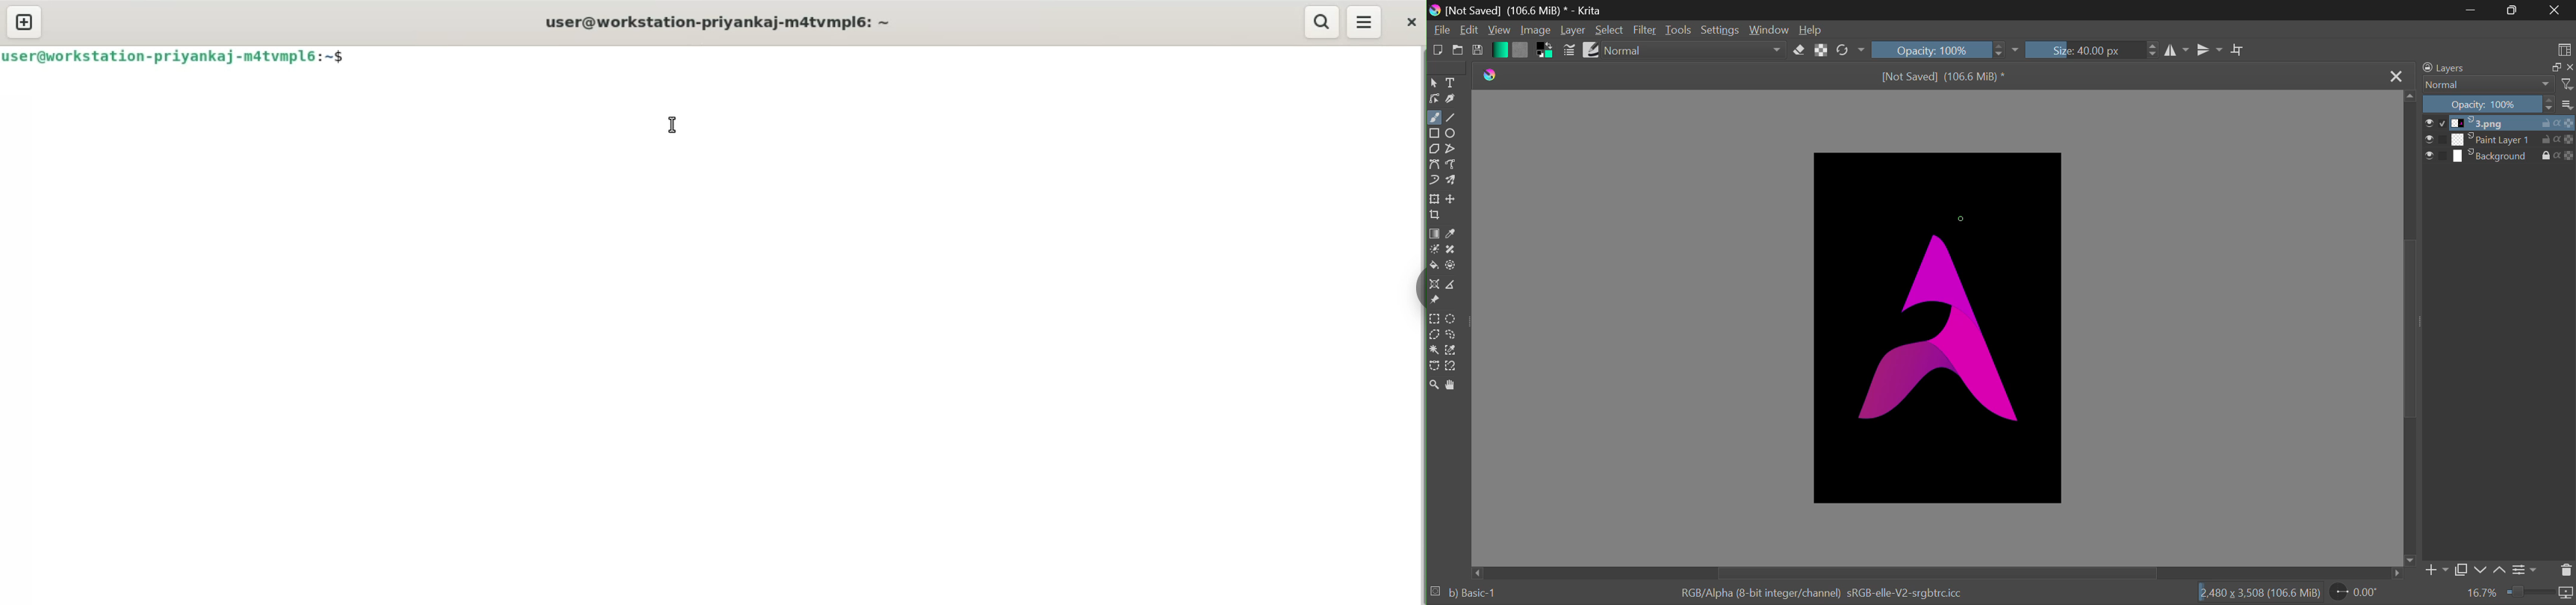 The height and width of the screenshot is (616, 2576). What do you see at coordinates (2500, 123) in the screenshot?
I see `1.png` at bounding box center [2500, 123].